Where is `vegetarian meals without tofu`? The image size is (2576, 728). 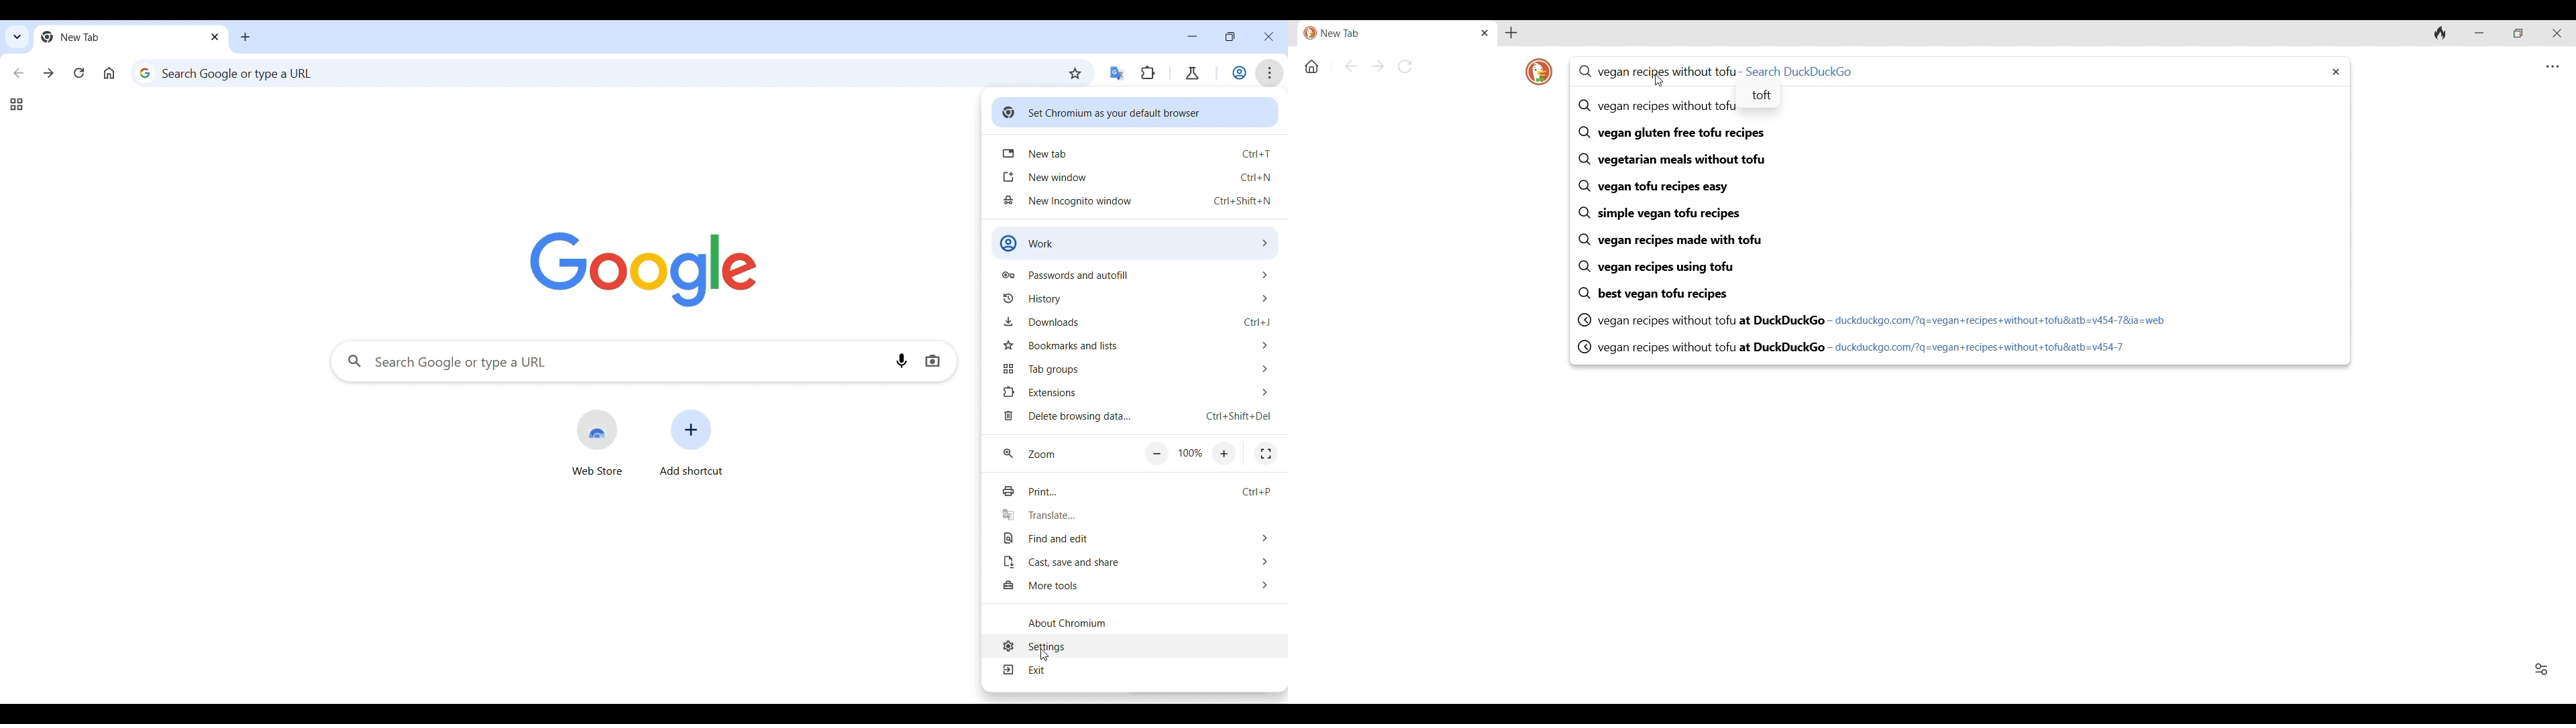
vegetarian meals without tofu is located at coordinates (1958, 160).